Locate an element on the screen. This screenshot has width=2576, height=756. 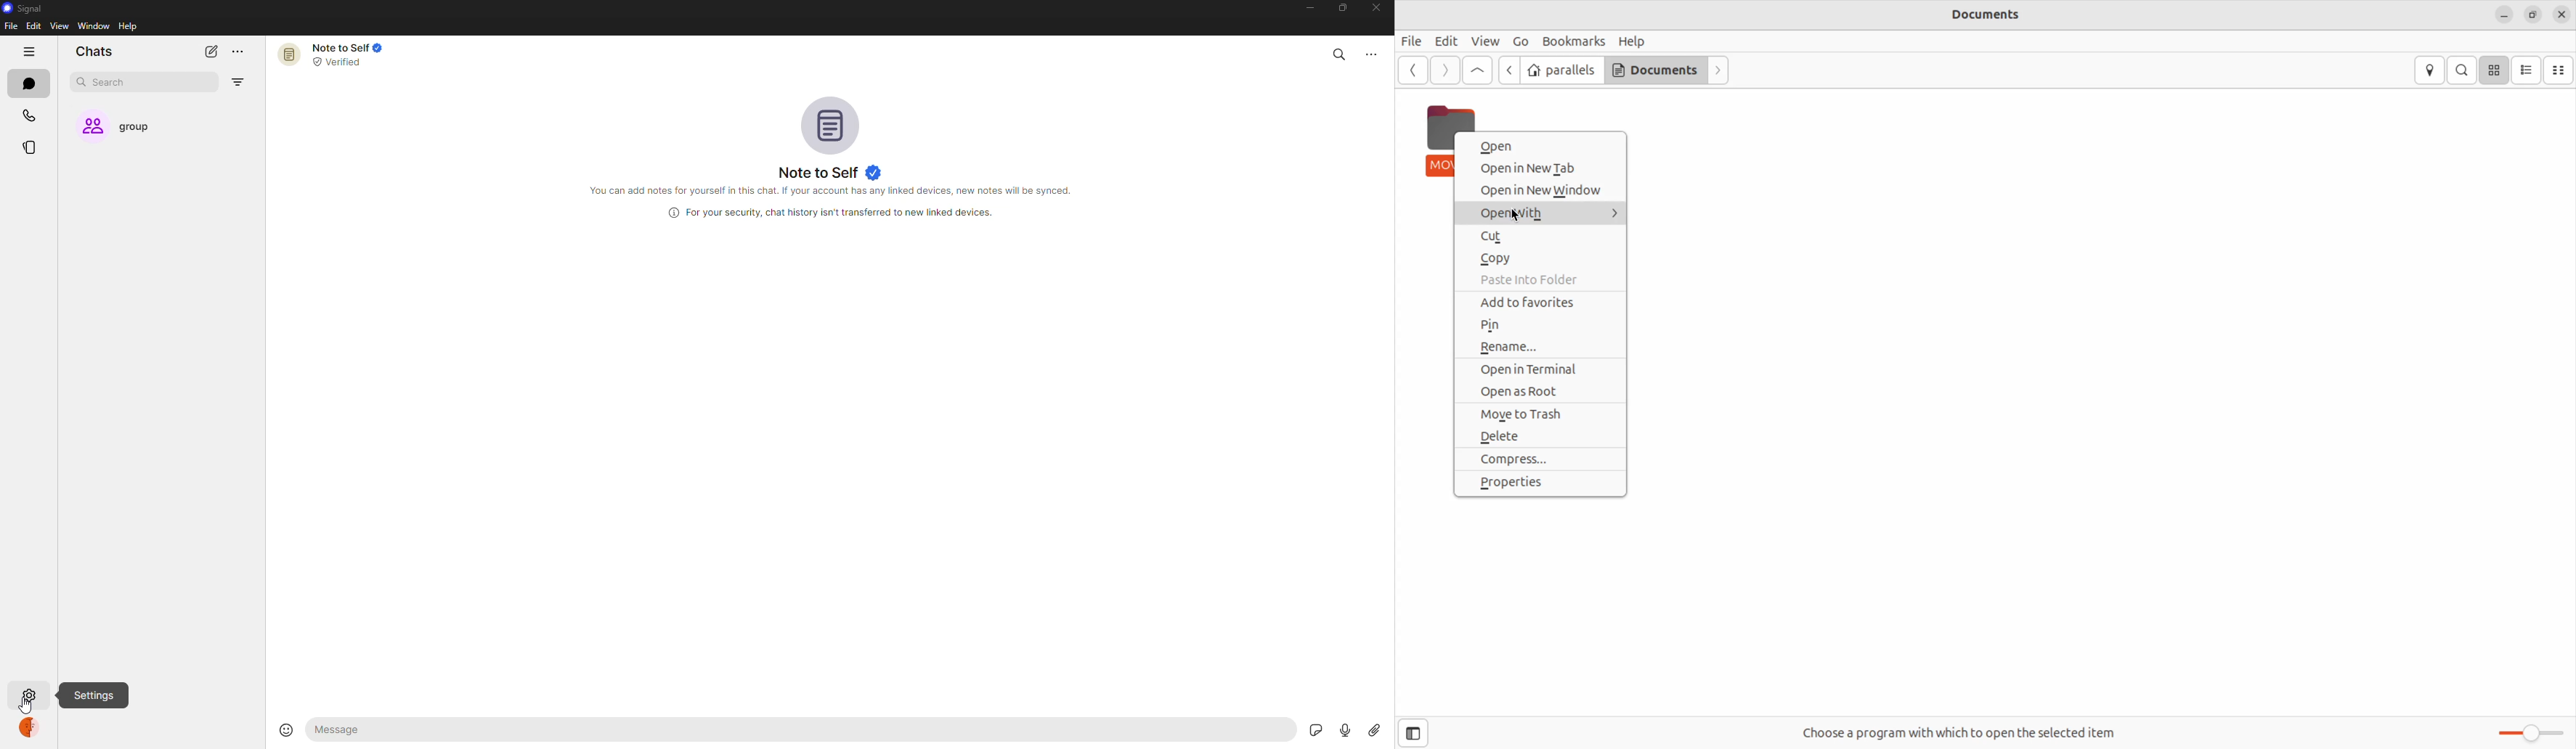
resize is located at coordinates (2533, 14).